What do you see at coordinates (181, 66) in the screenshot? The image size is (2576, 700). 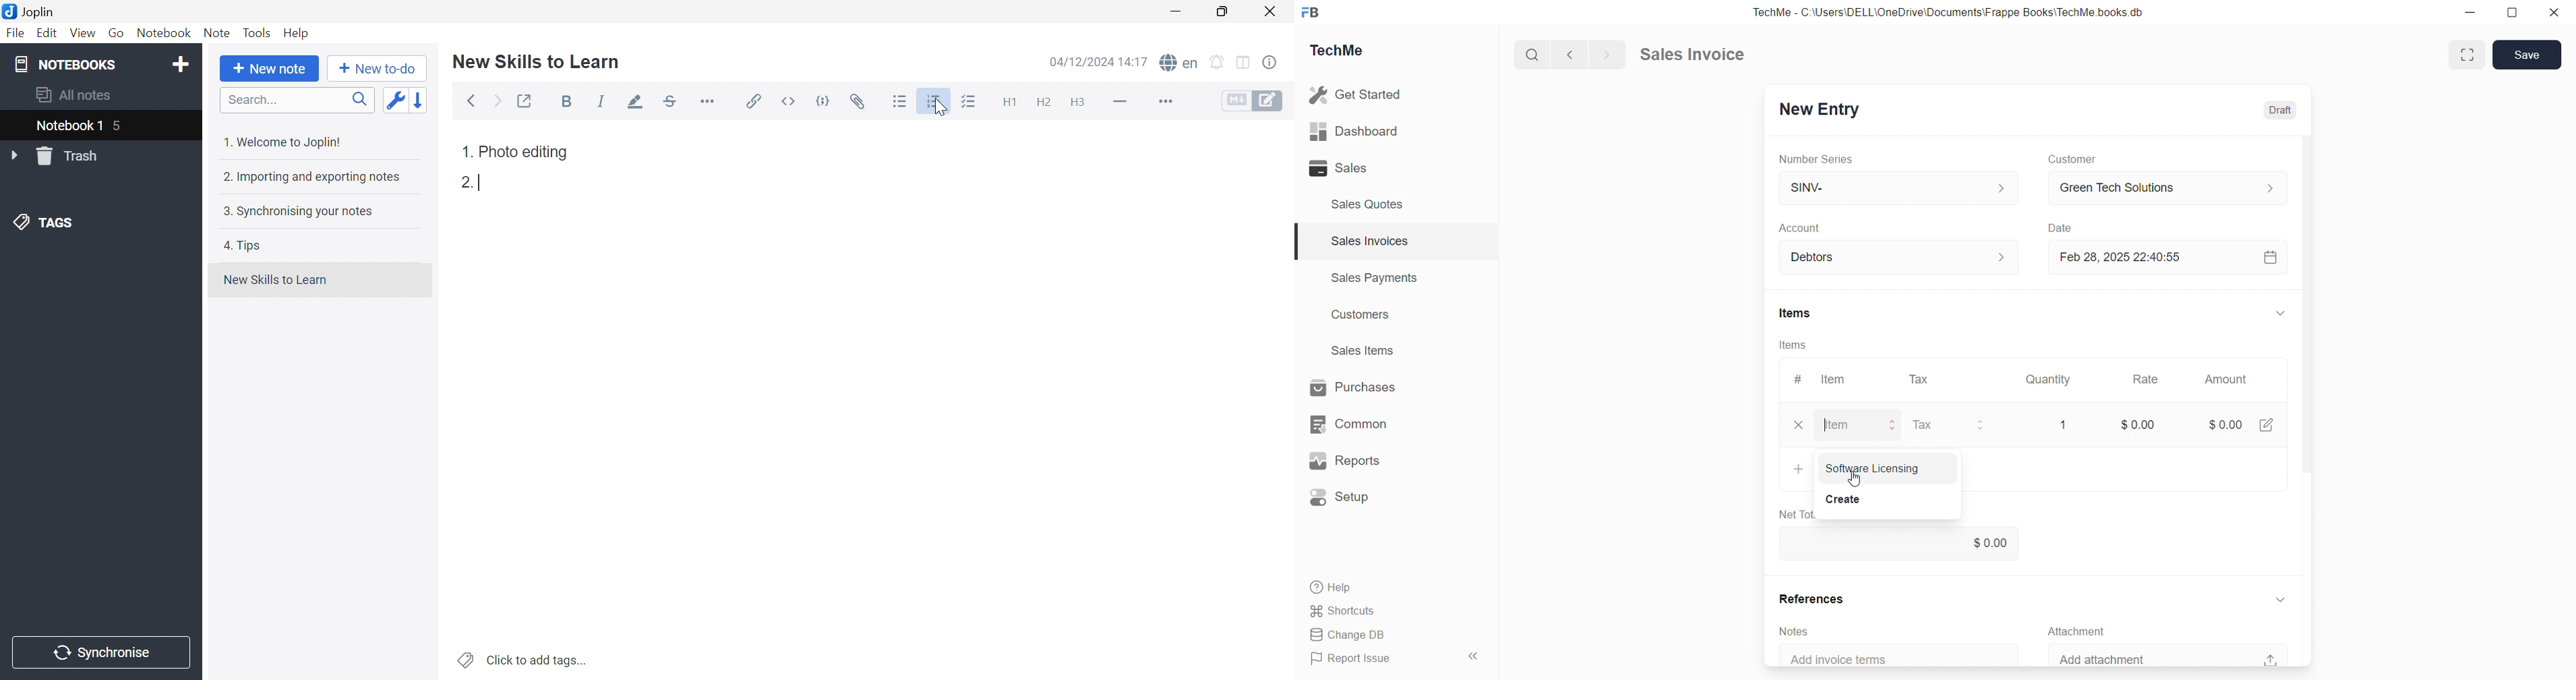 I see `Add notebook` at bounding box center [181, 66].